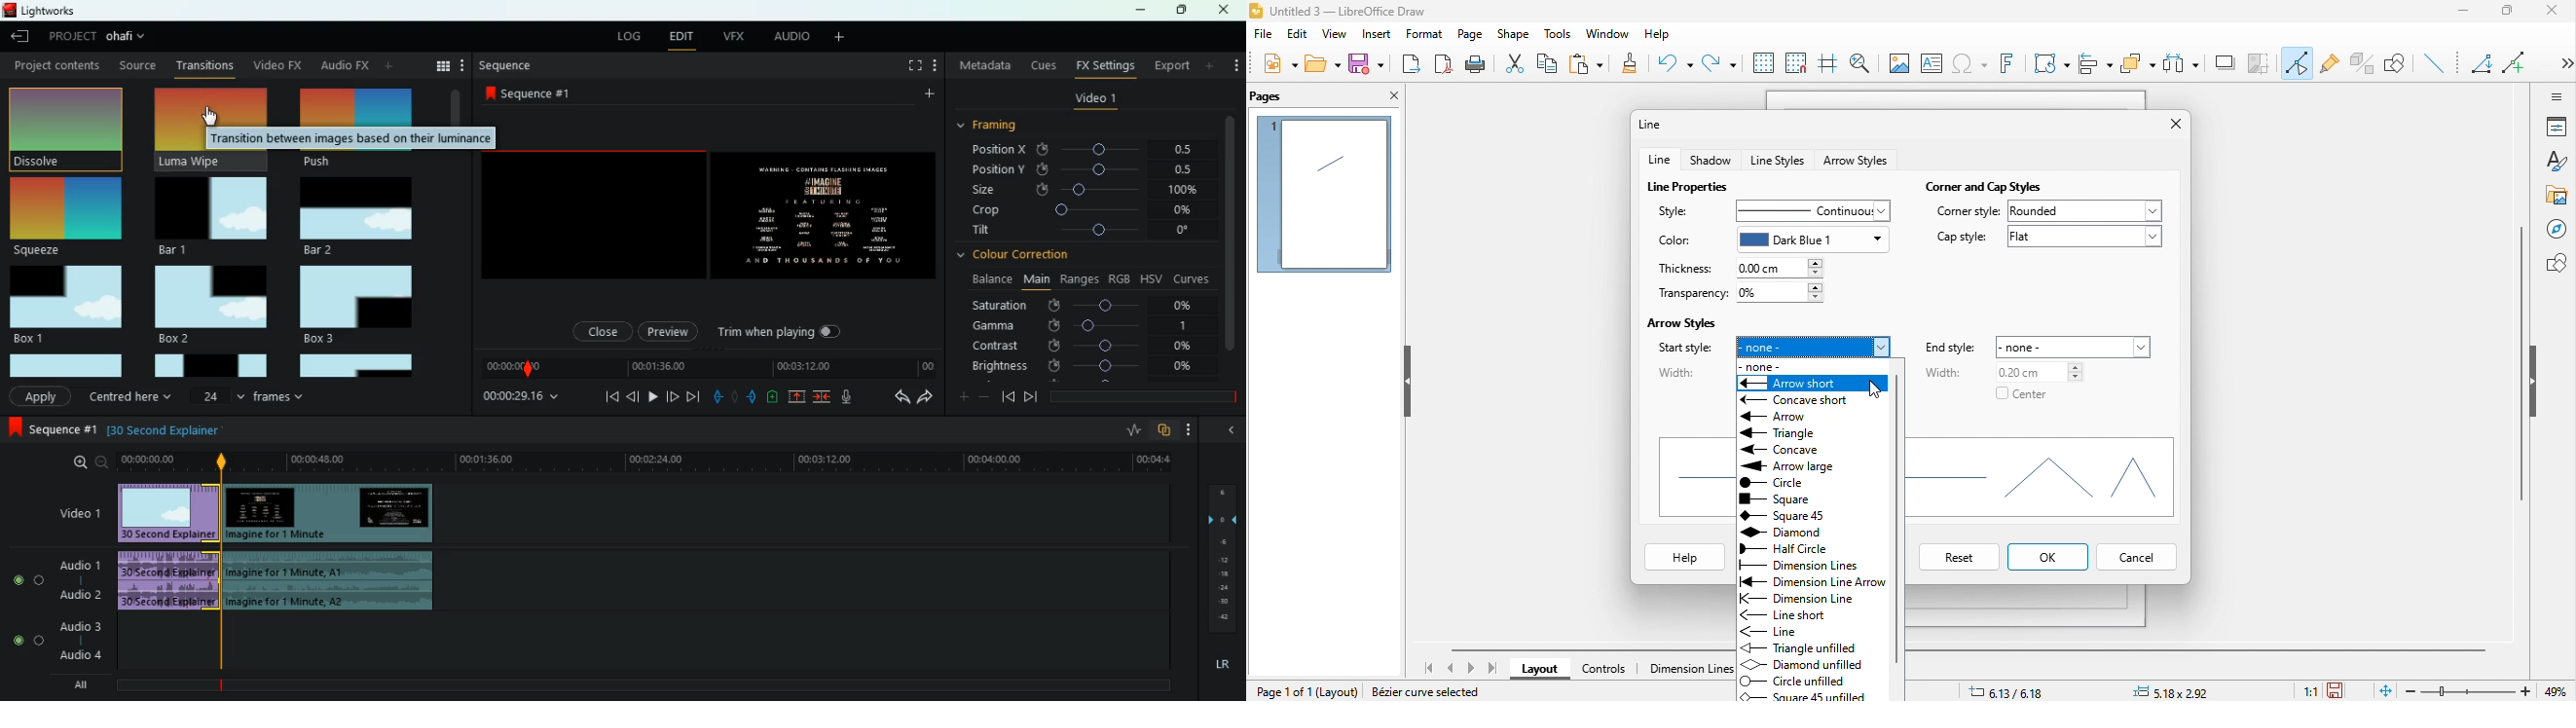 Image resolution: width=2576 pixels, height=728 pixels. I want to click on ok, so click(2049, 556).